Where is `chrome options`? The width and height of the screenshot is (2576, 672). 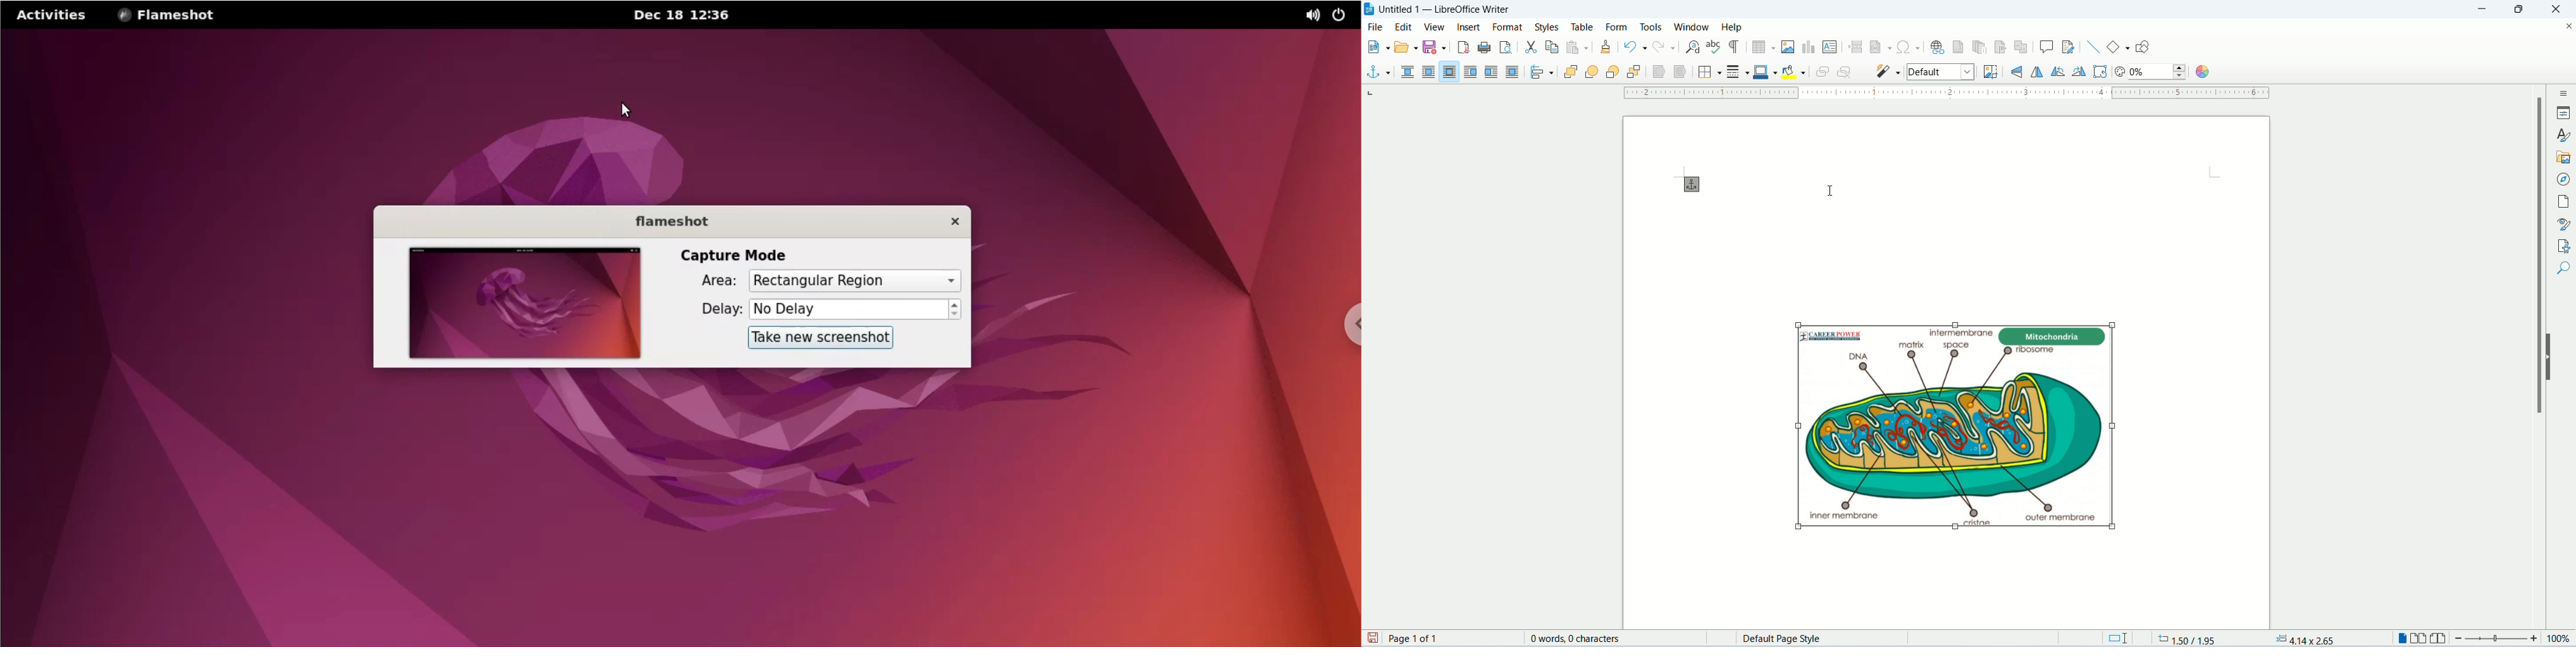
chrome options is located at coordinates (1340, 320).